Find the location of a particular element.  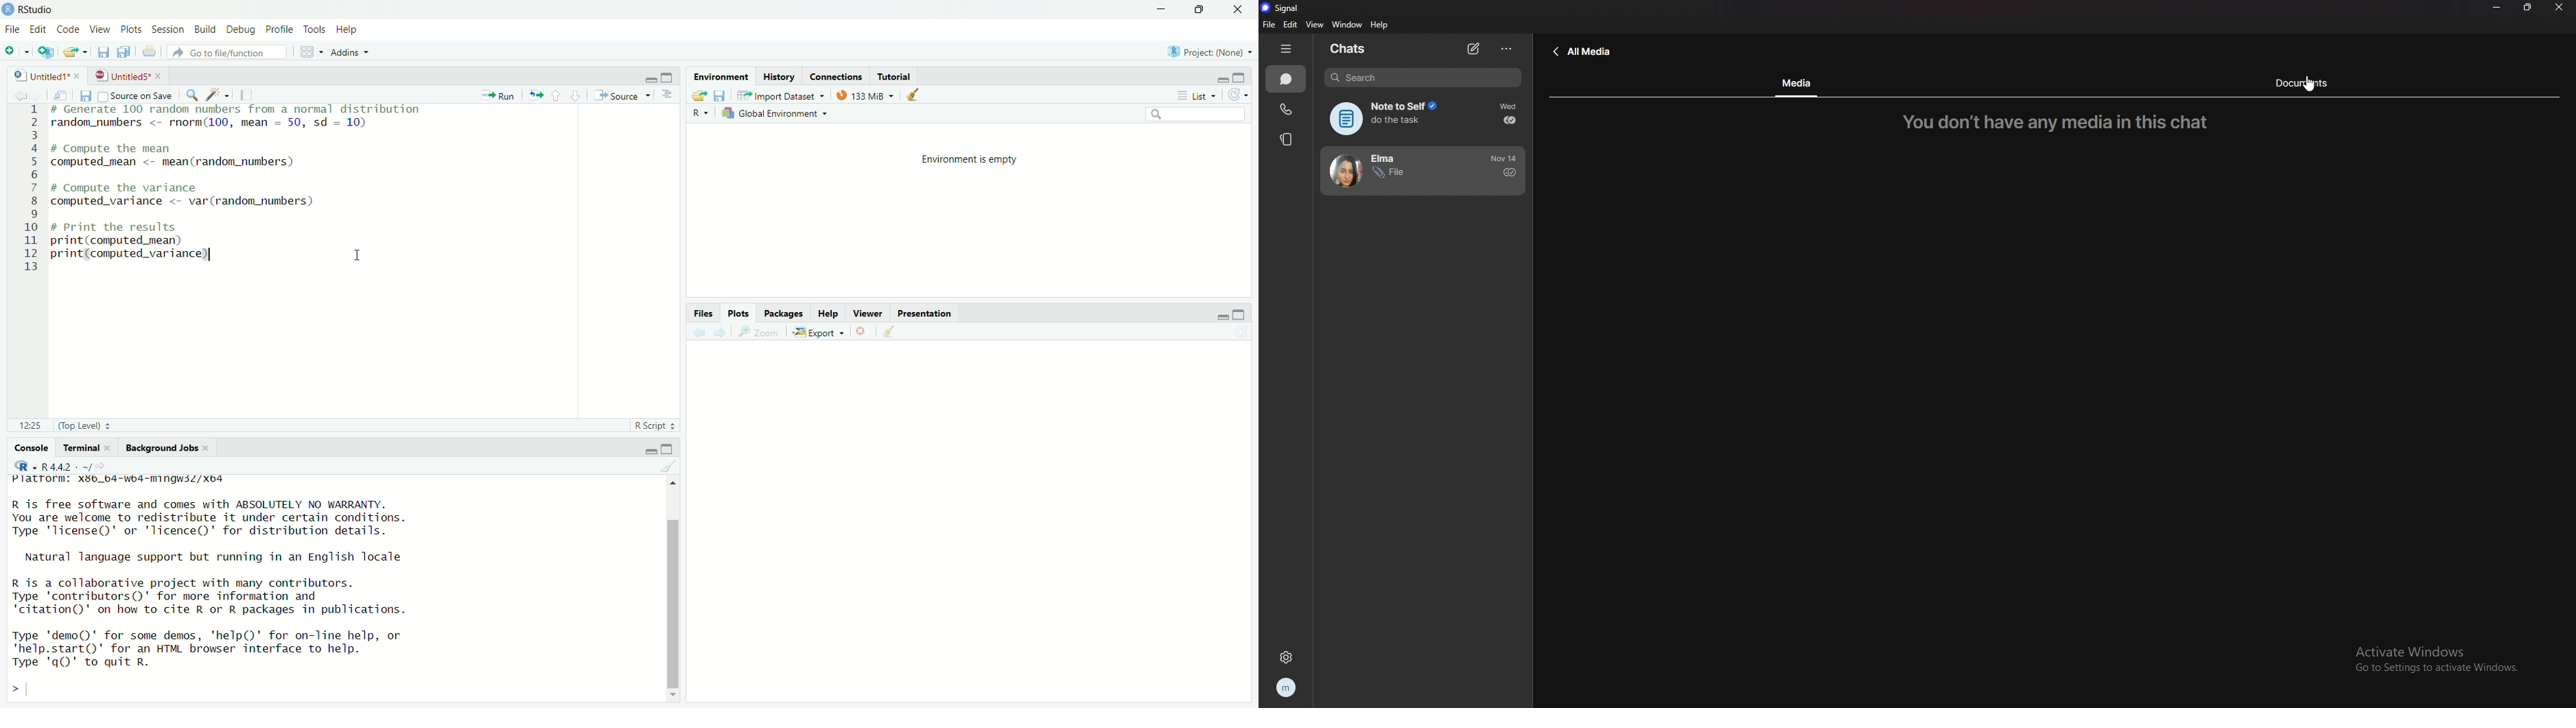

select language is located at coordinates (23, 465).